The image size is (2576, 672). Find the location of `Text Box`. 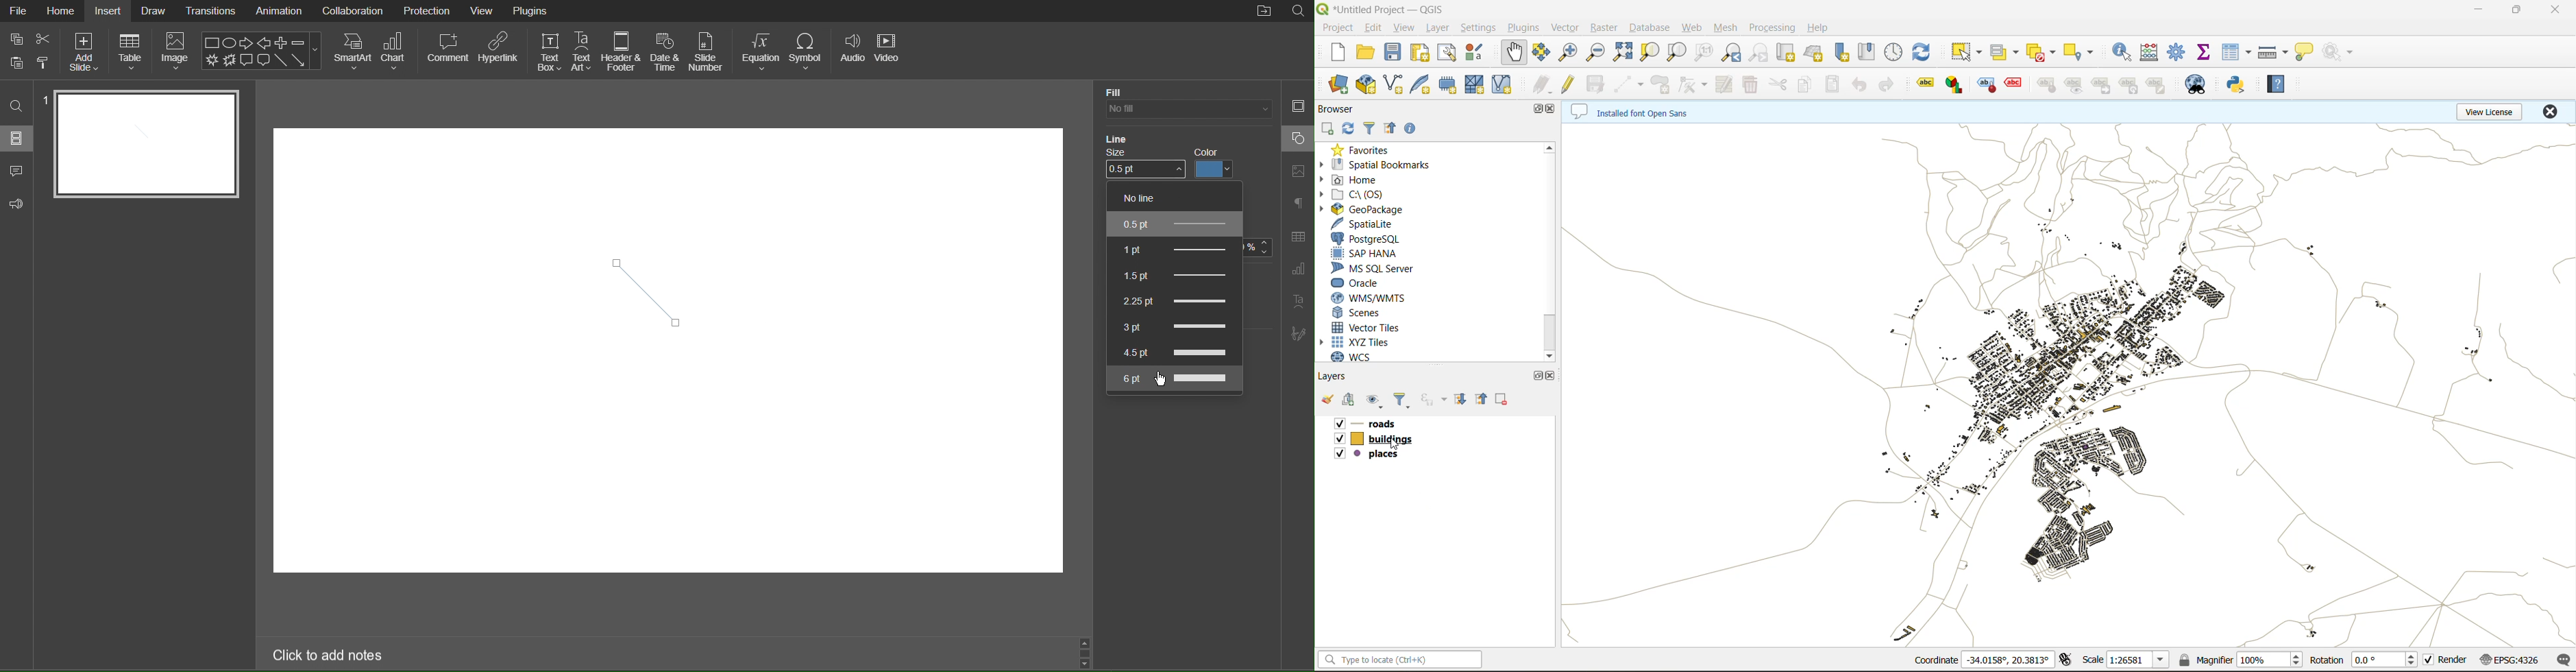

Text Box is located at coordinates (548, 51).